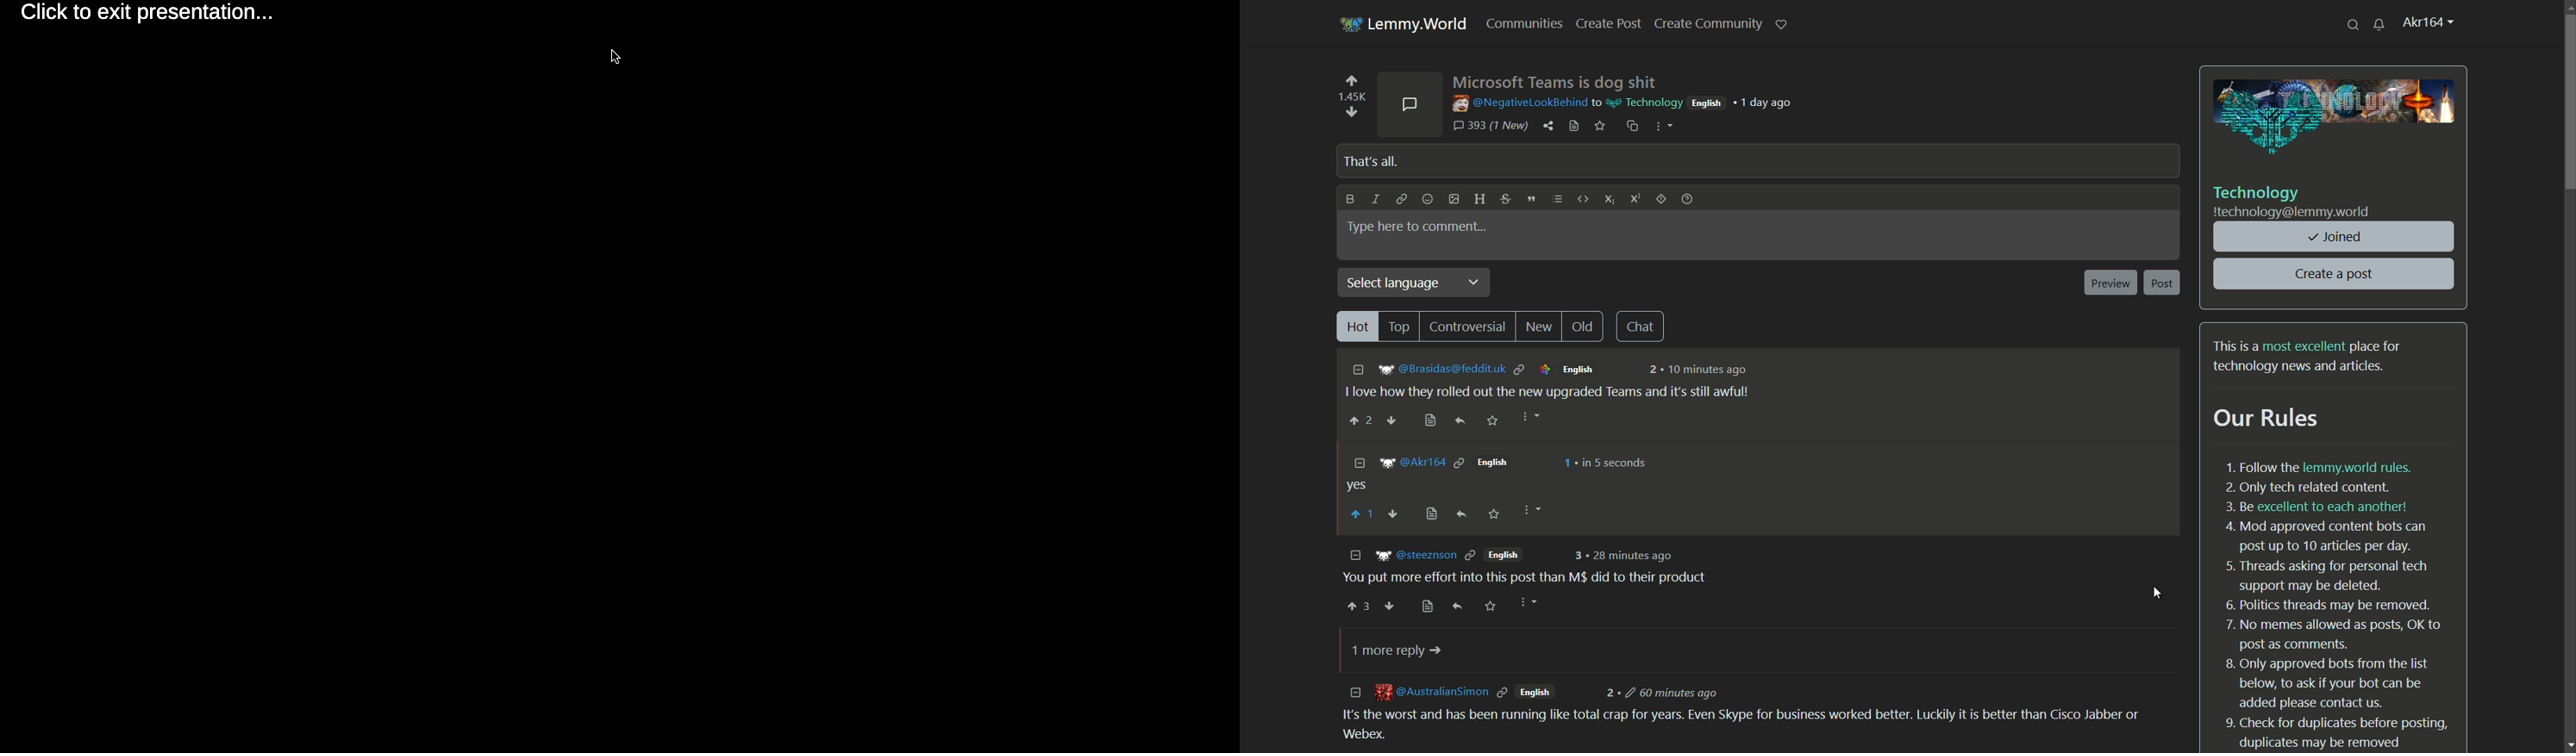 This screenshot has height=756, width=2576. What do you see at coordinates (1362, 462) in the screenshot?
I see `collapse` at bounding box center [1362, 462].